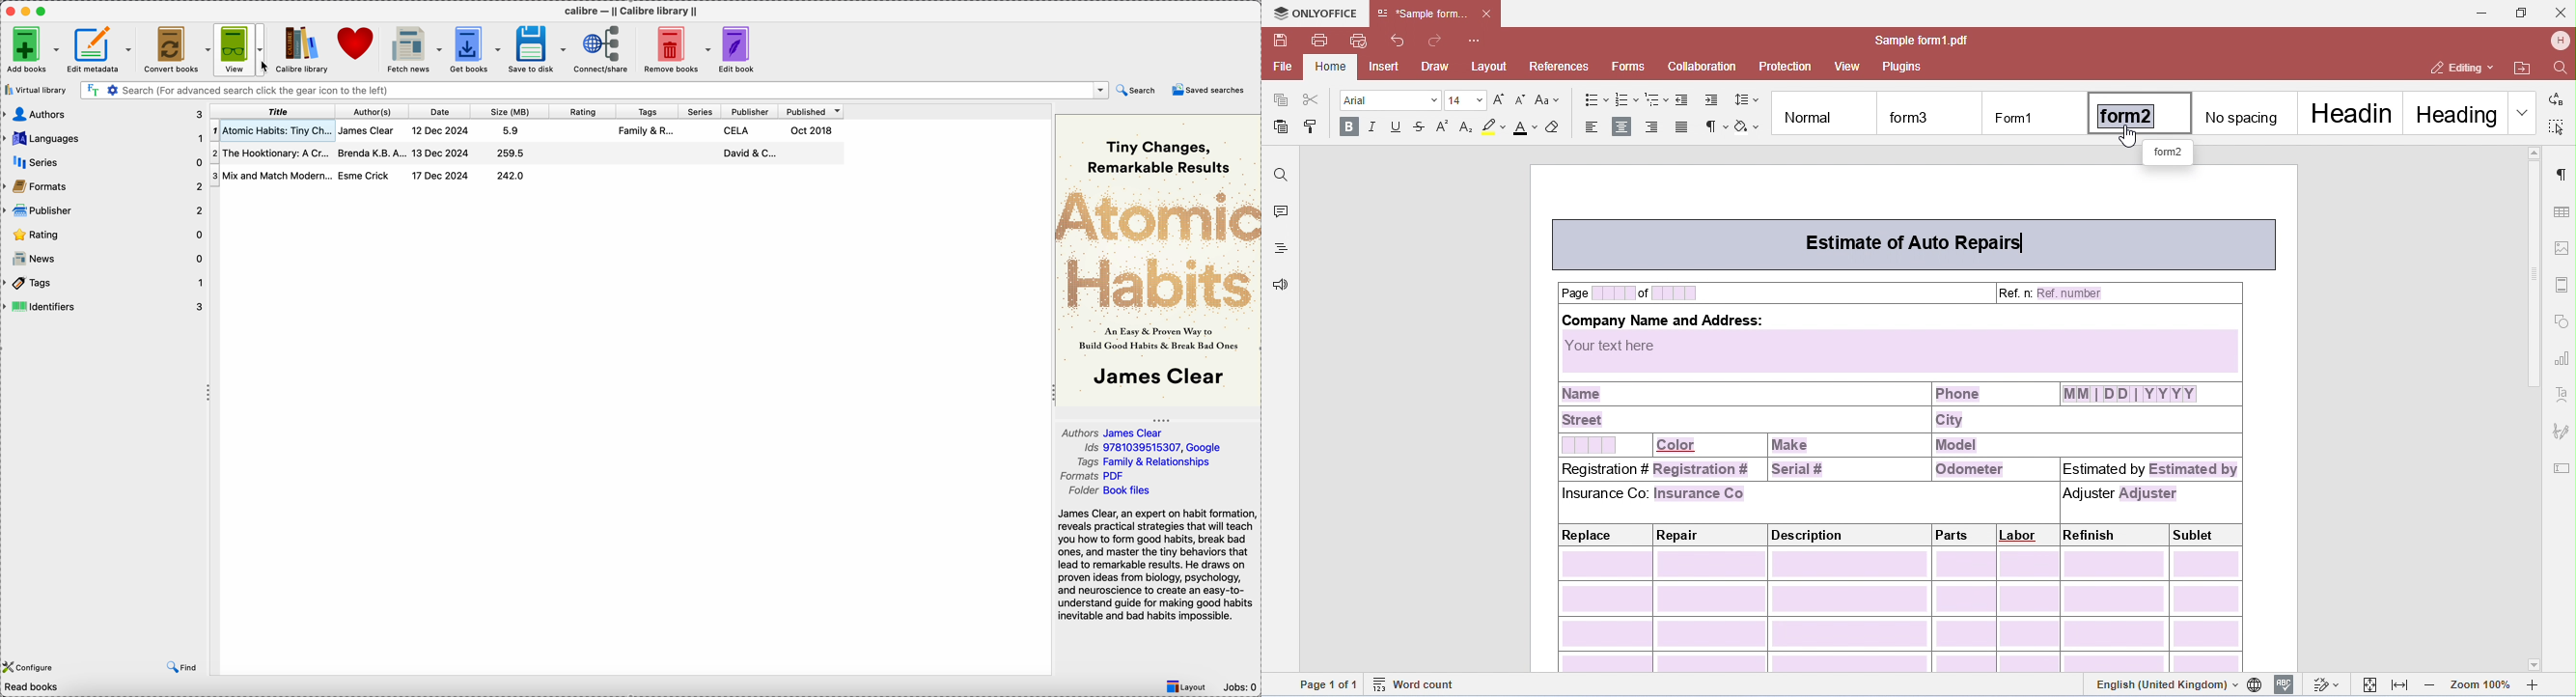 This screenshot has height=700, width=2576. What do you see at coordinates (1187, 687) in the screenshot?
I see `layout` at bounding box center [1187, 687].